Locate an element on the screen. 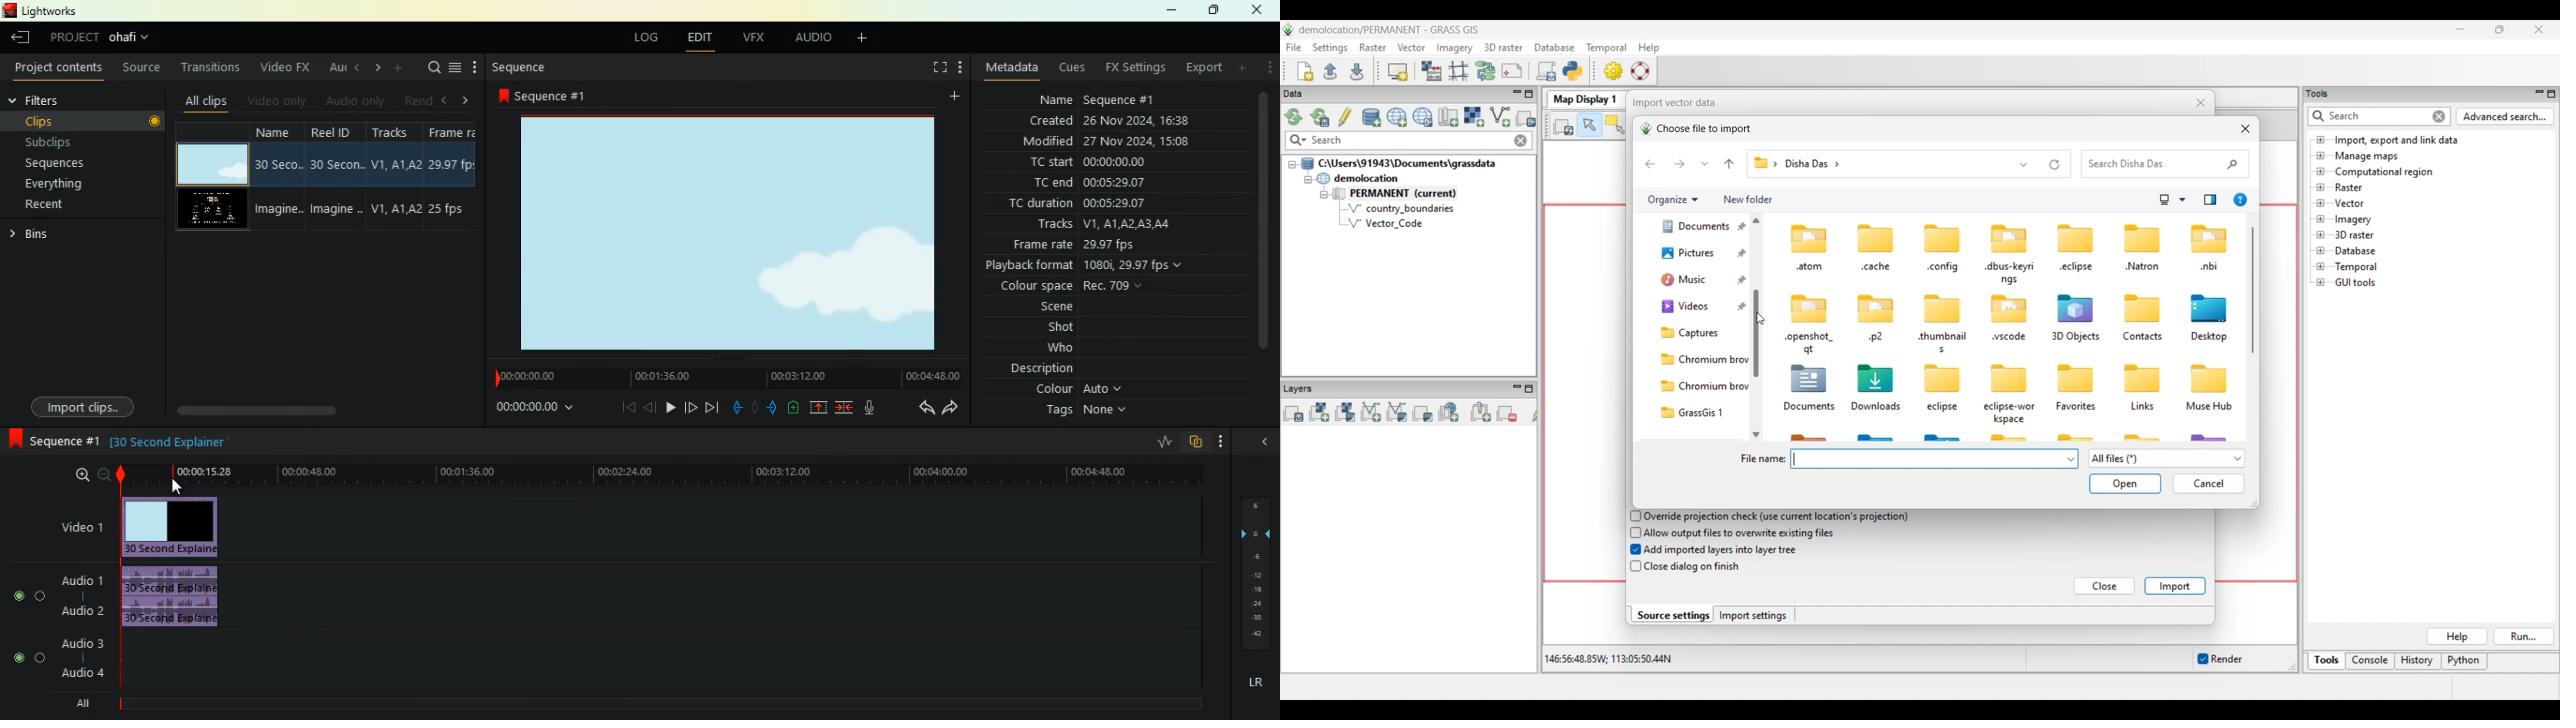 The height and width of the screenshot is (728, 2576). tc start is located at coordinates (1050, 163).